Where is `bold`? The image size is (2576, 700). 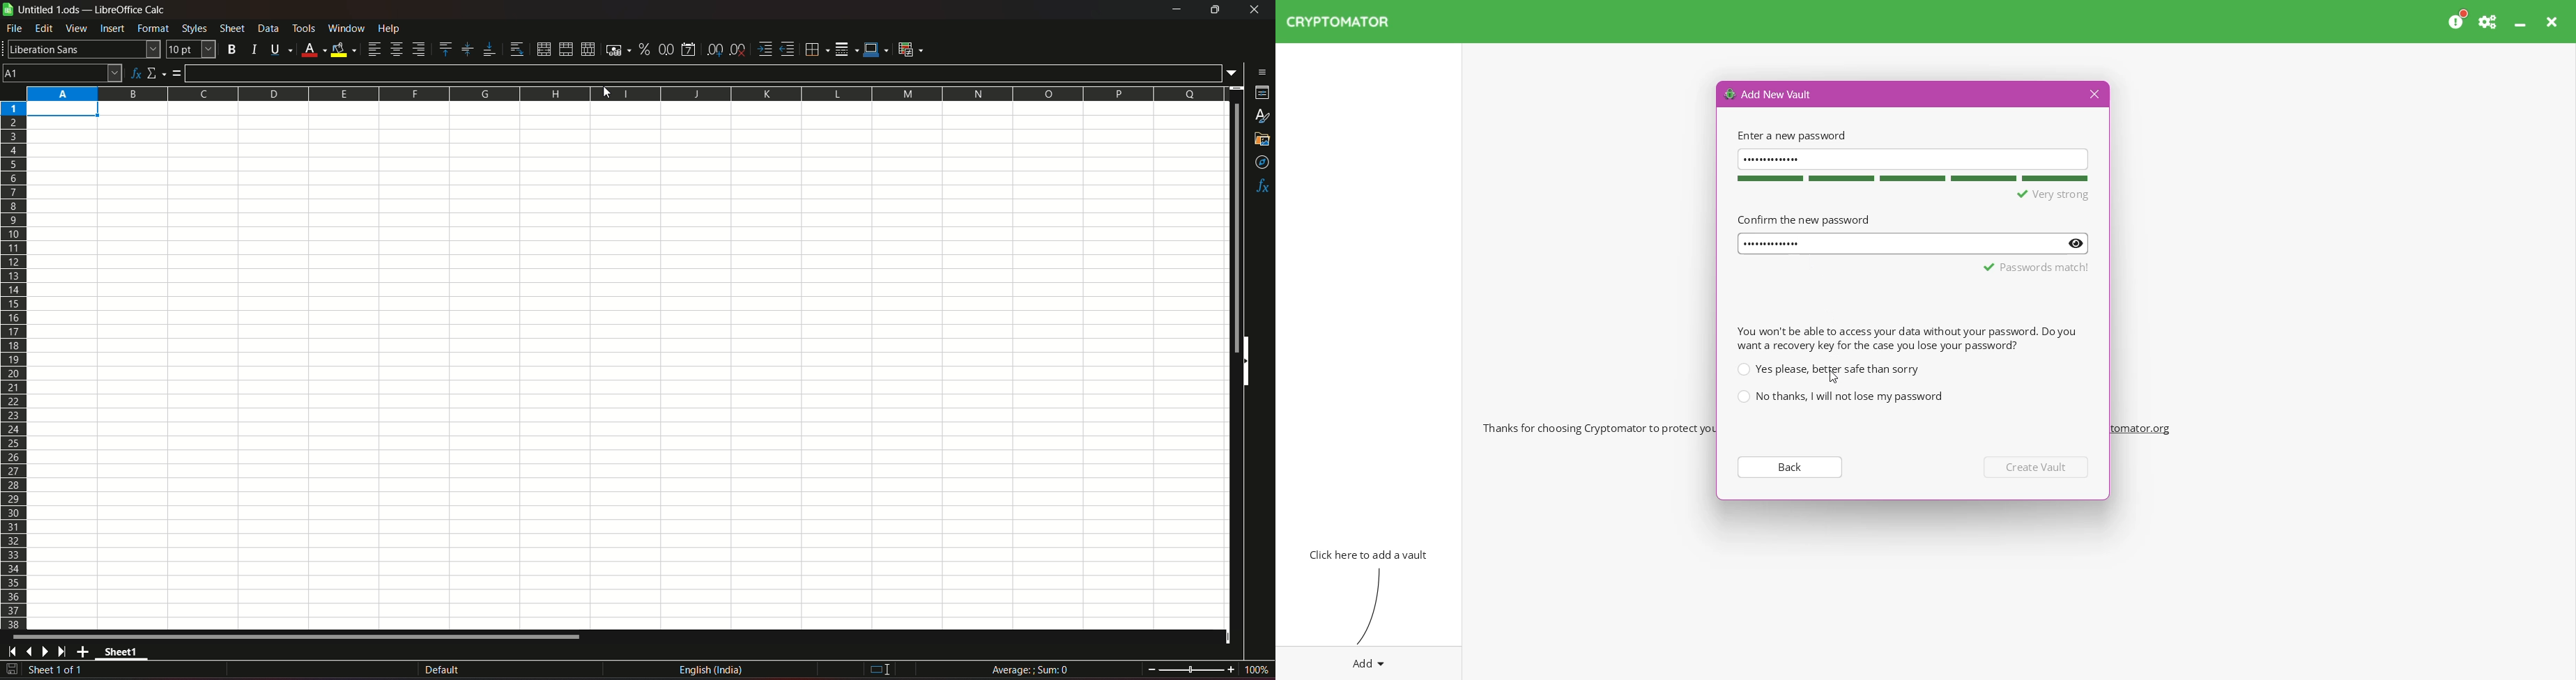 bold is located at coordinates (232, 48).